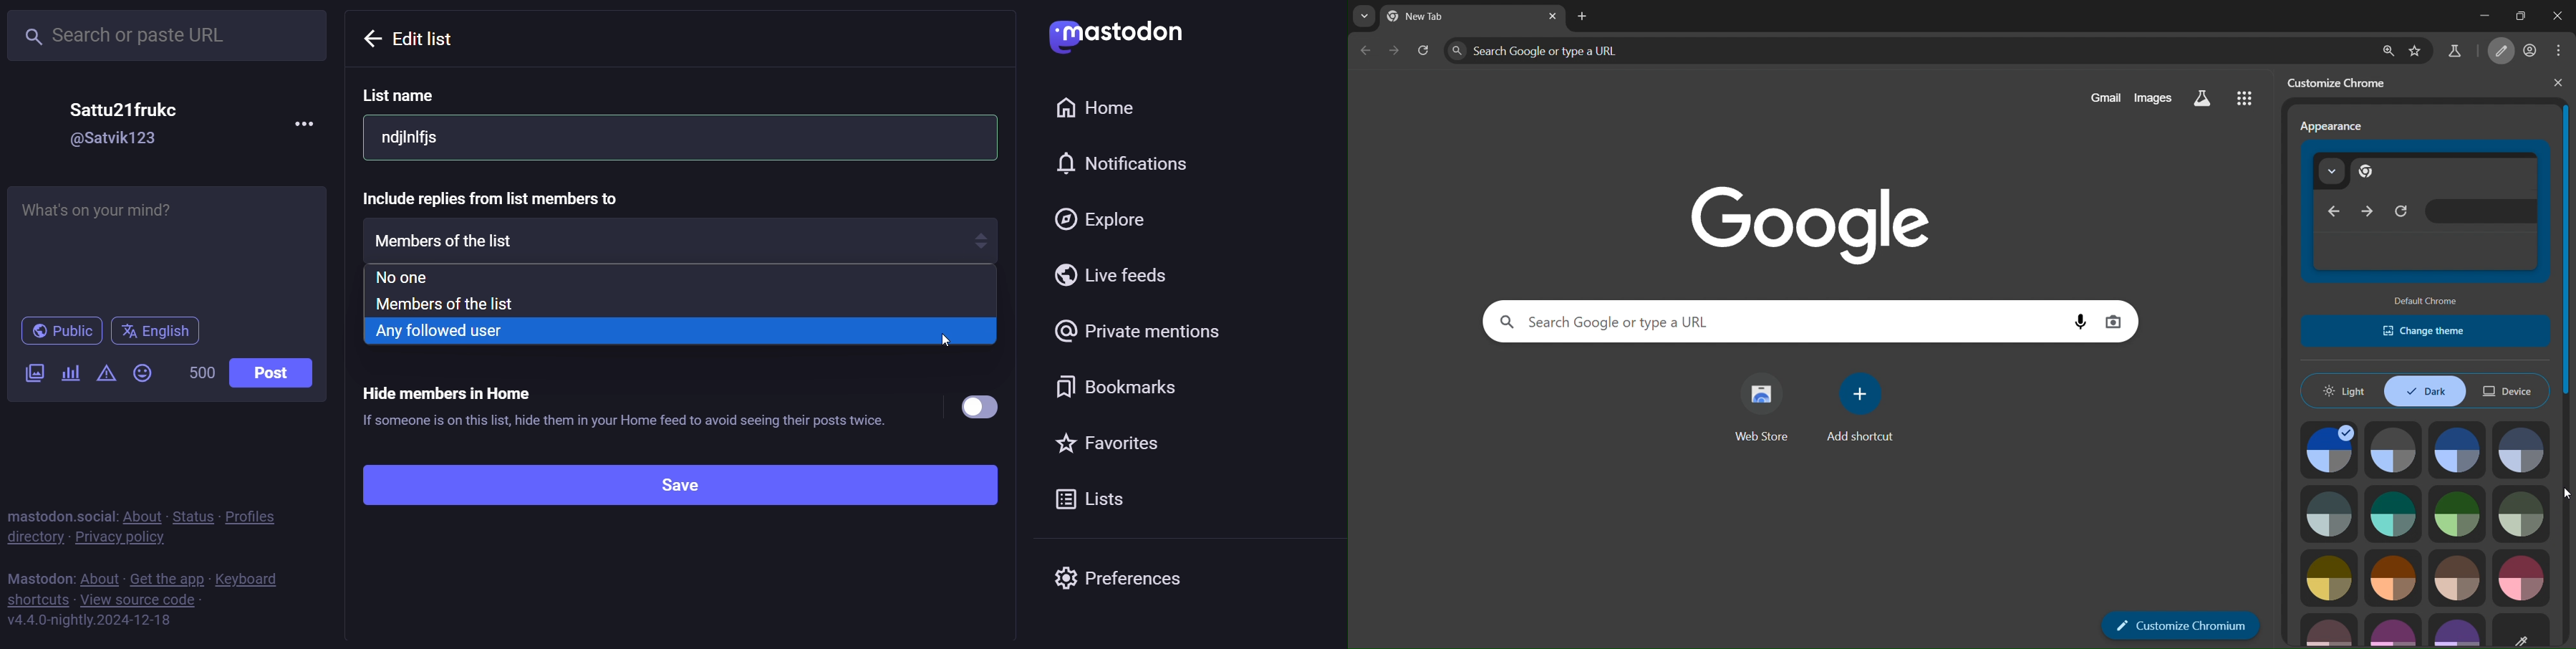 This screenshot has height=672, width=2576. Describe the element at coordinates (2478, 15) in the screenshot. I see `minimize` at that location.